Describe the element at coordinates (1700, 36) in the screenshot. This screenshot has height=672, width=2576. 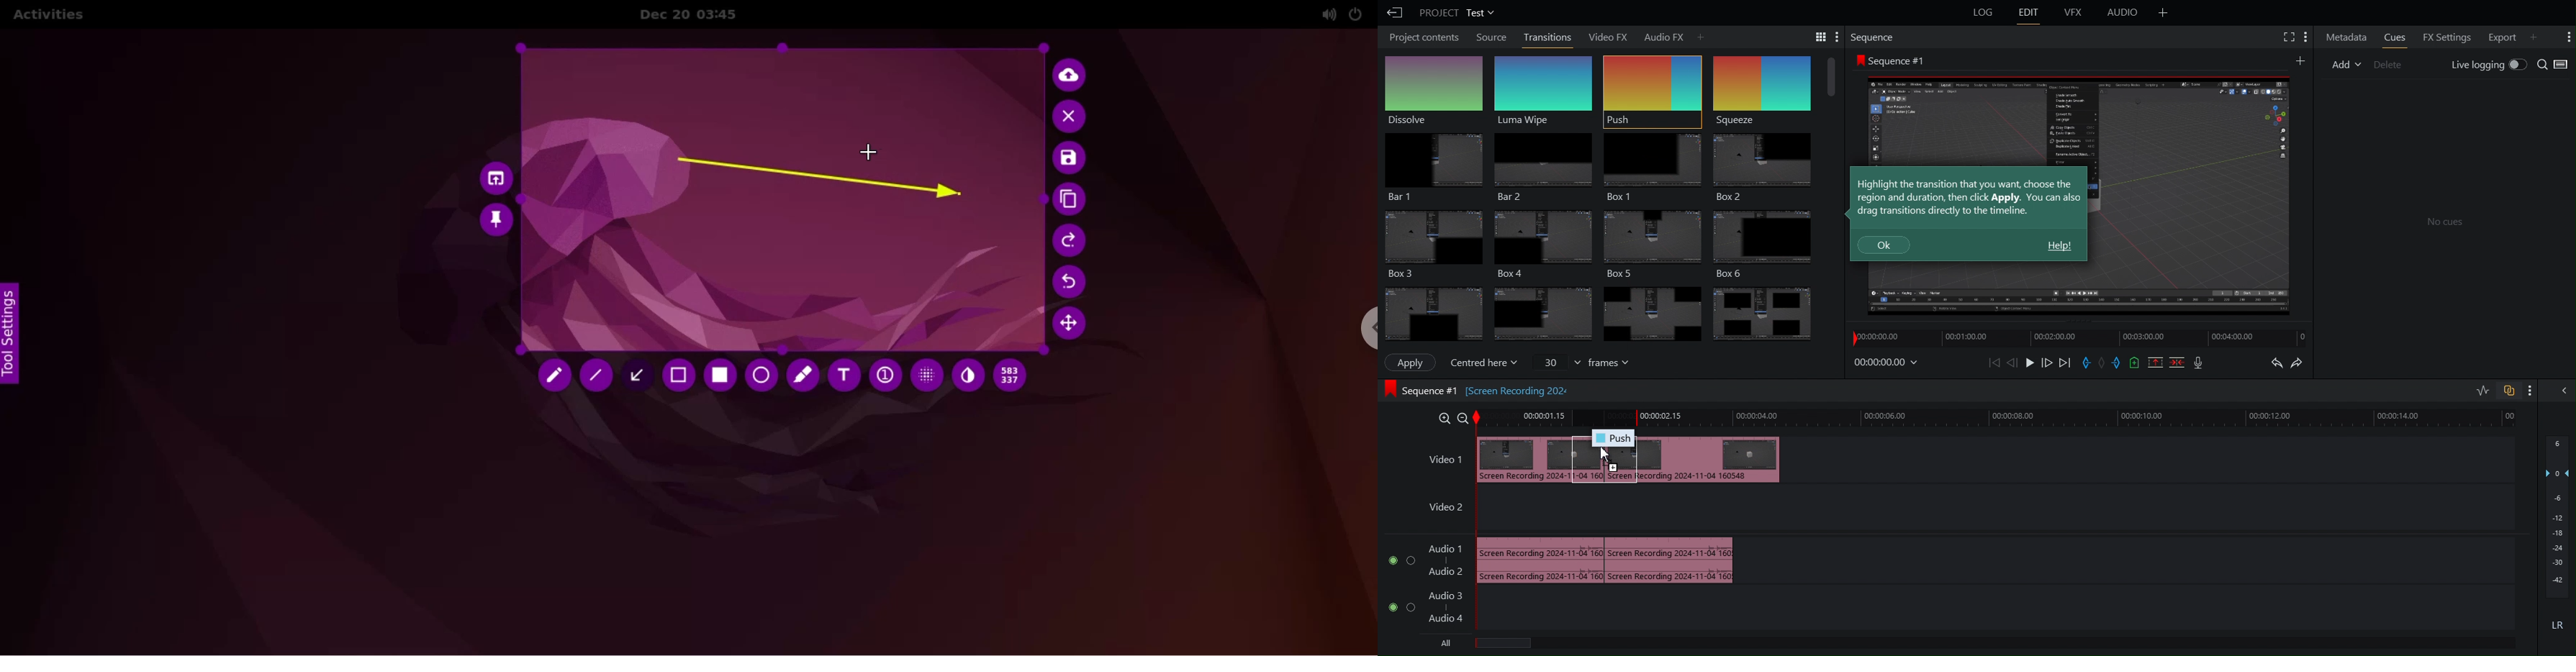
I see `Add` at that location.